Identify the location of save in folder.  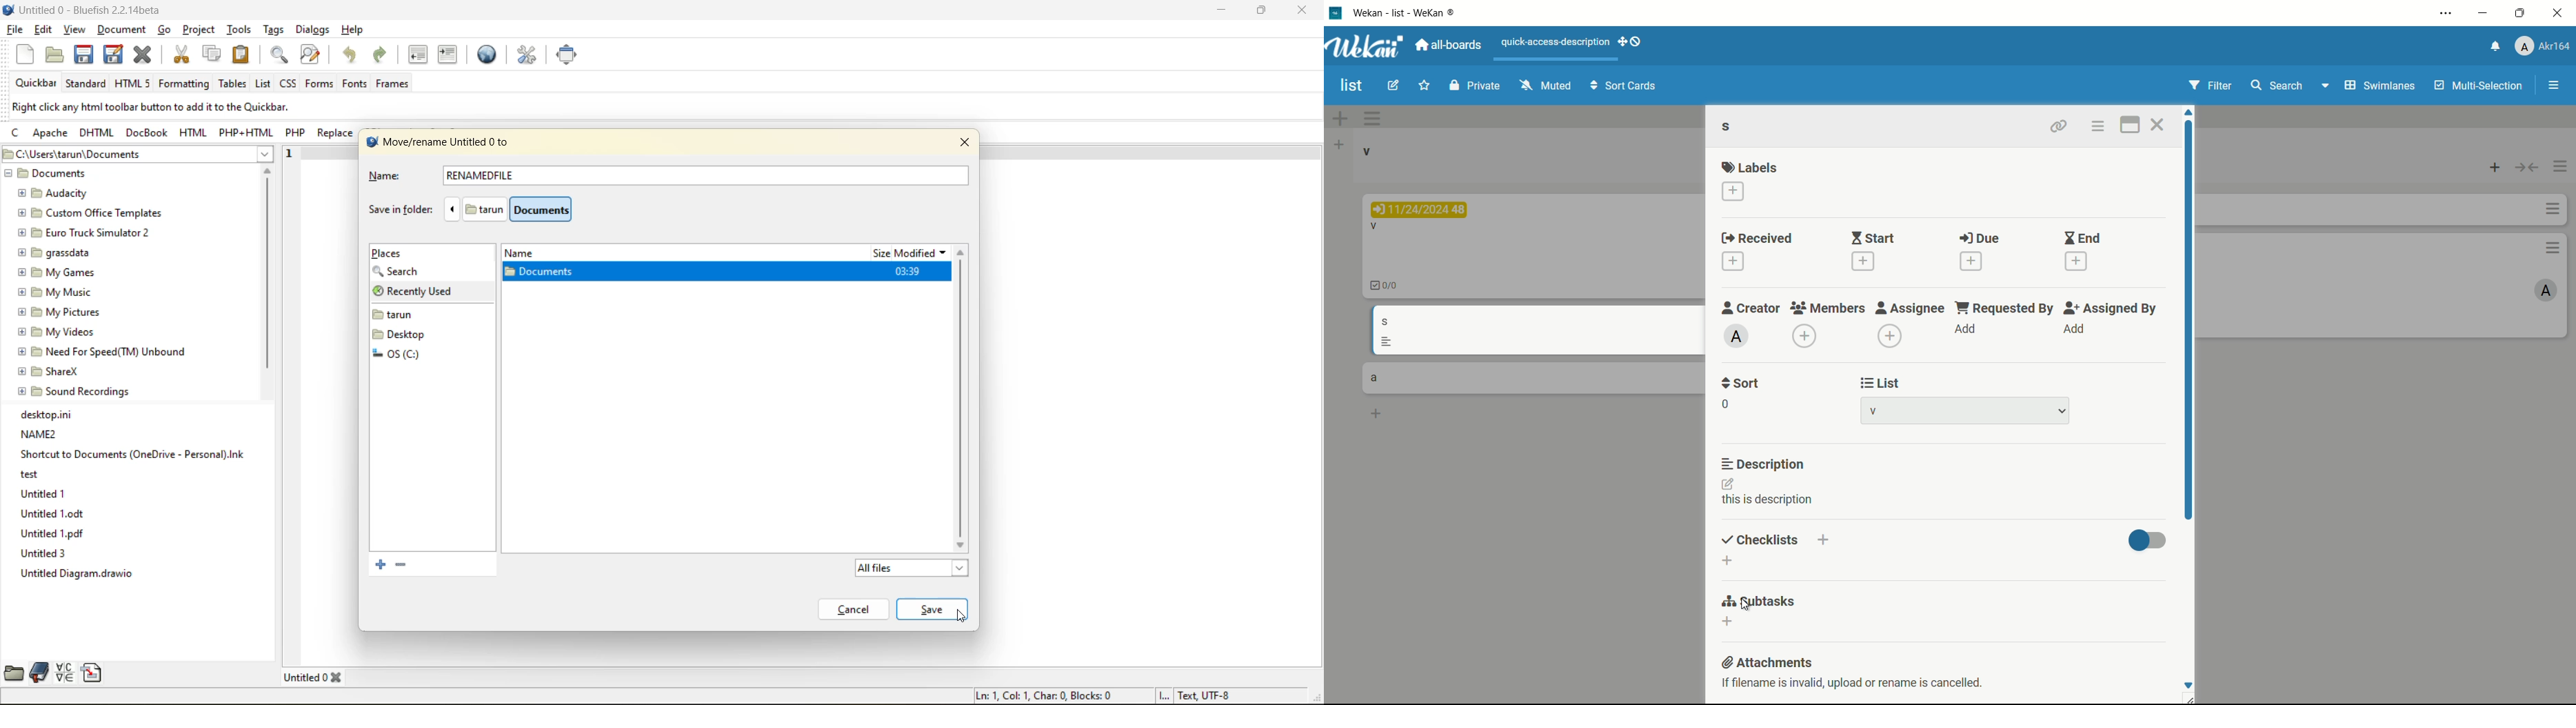
(400, 209).